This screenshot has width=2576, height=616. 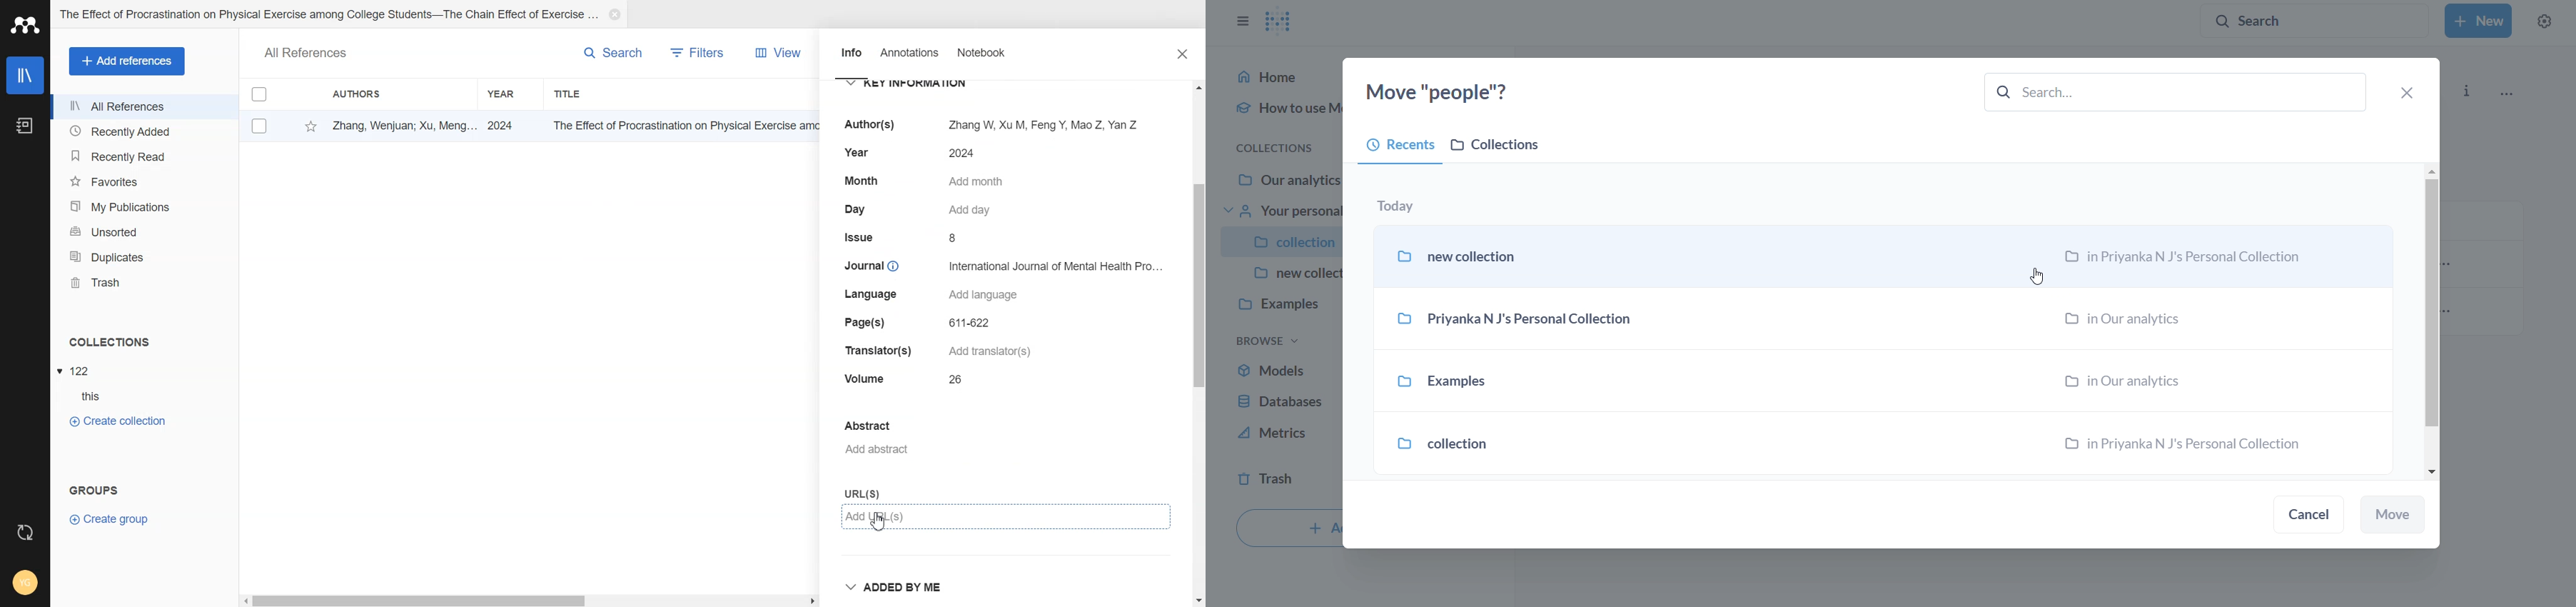 What do you see at coordinates (117, 421) in the screenshot?
I see `Create Collection` at bounding box center [117, 421].